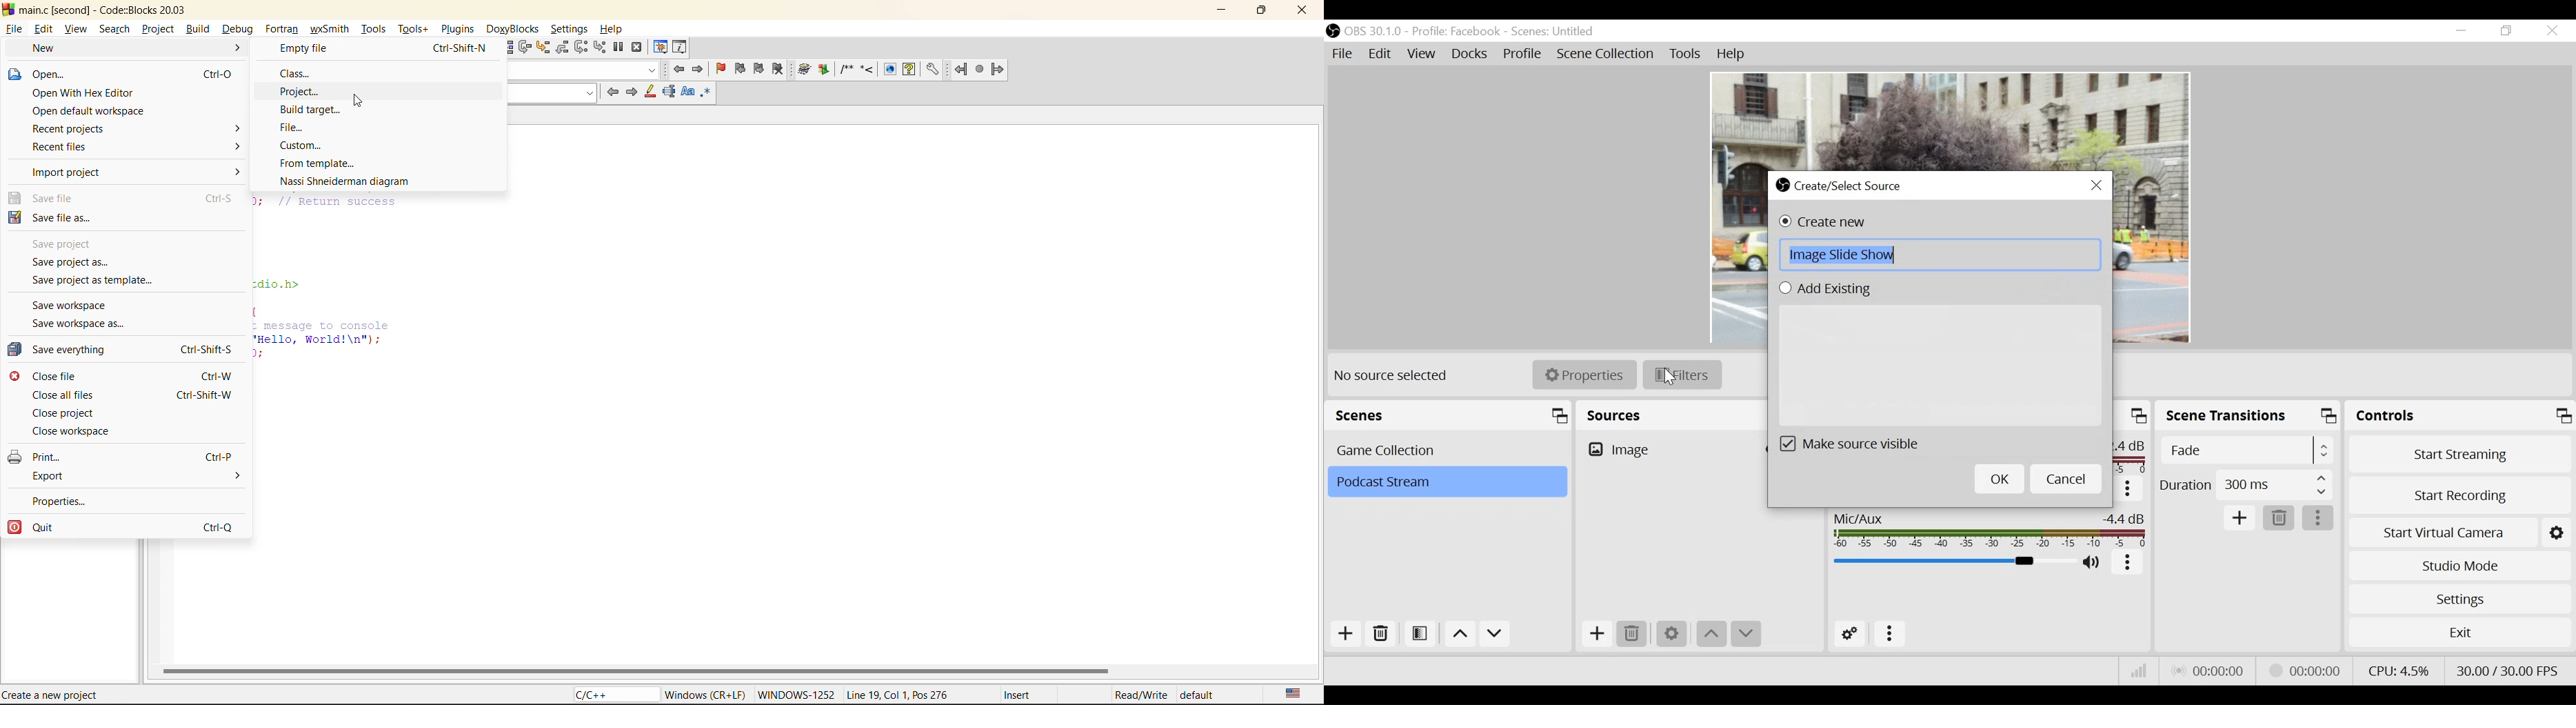 The width and height of the screenshot is (2576, 728). Describe the element at coordinates (670, 93) in the screenshot. I see `selected text` at that location.